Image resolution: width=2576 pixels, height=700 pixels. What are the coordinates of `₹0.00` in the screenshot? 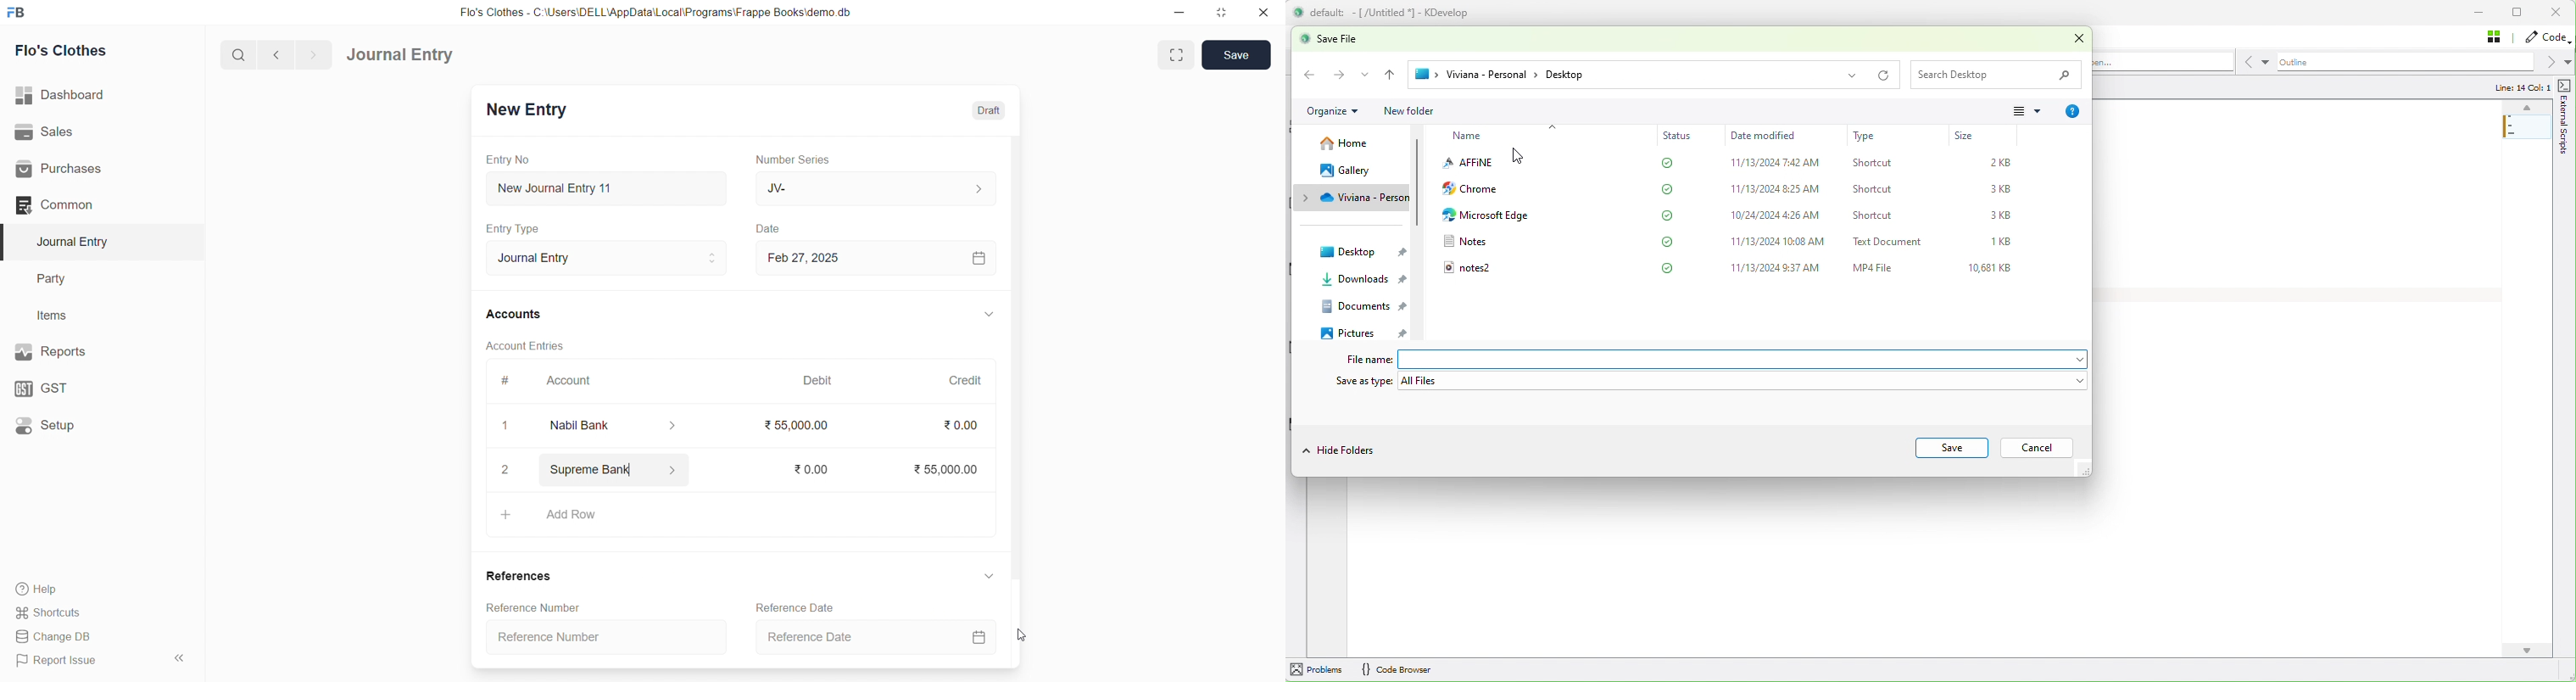 It's located at (963, 425).